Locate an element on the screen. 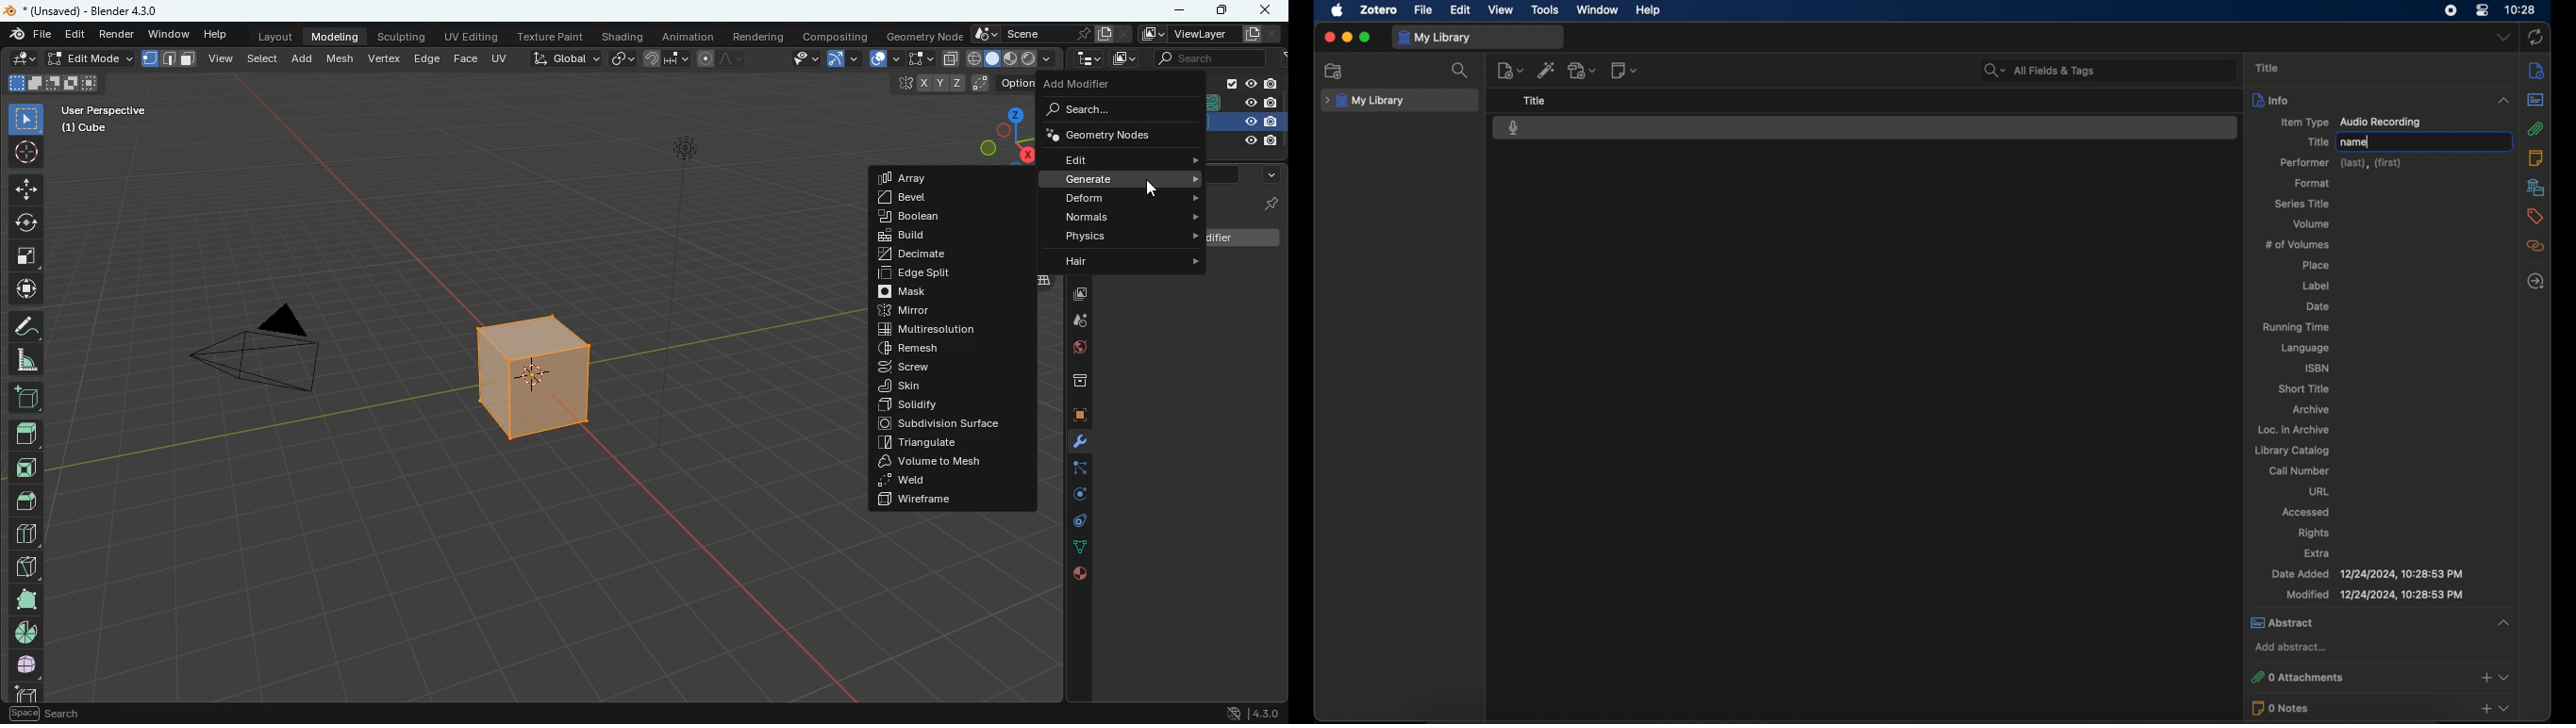 The width and height of the screenshot is (2576, 728). 0 notes is located at coordinates (2383, 708).